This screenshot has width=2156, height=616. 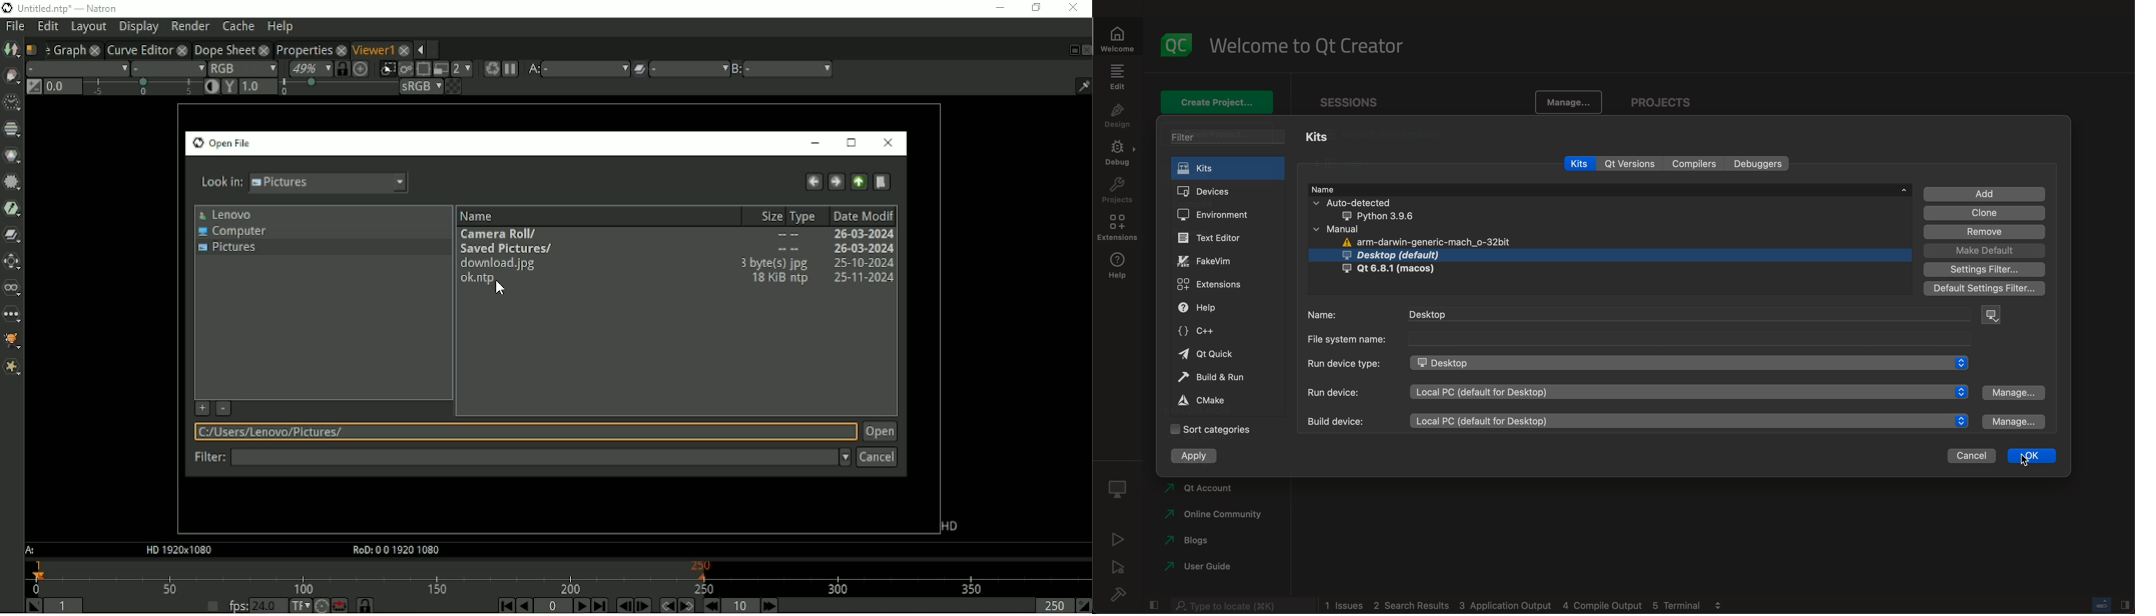 What do you see at coordinates (388, 69) in the screenshot?
I see `Clip portion of image` at bounding box center [388, 69].